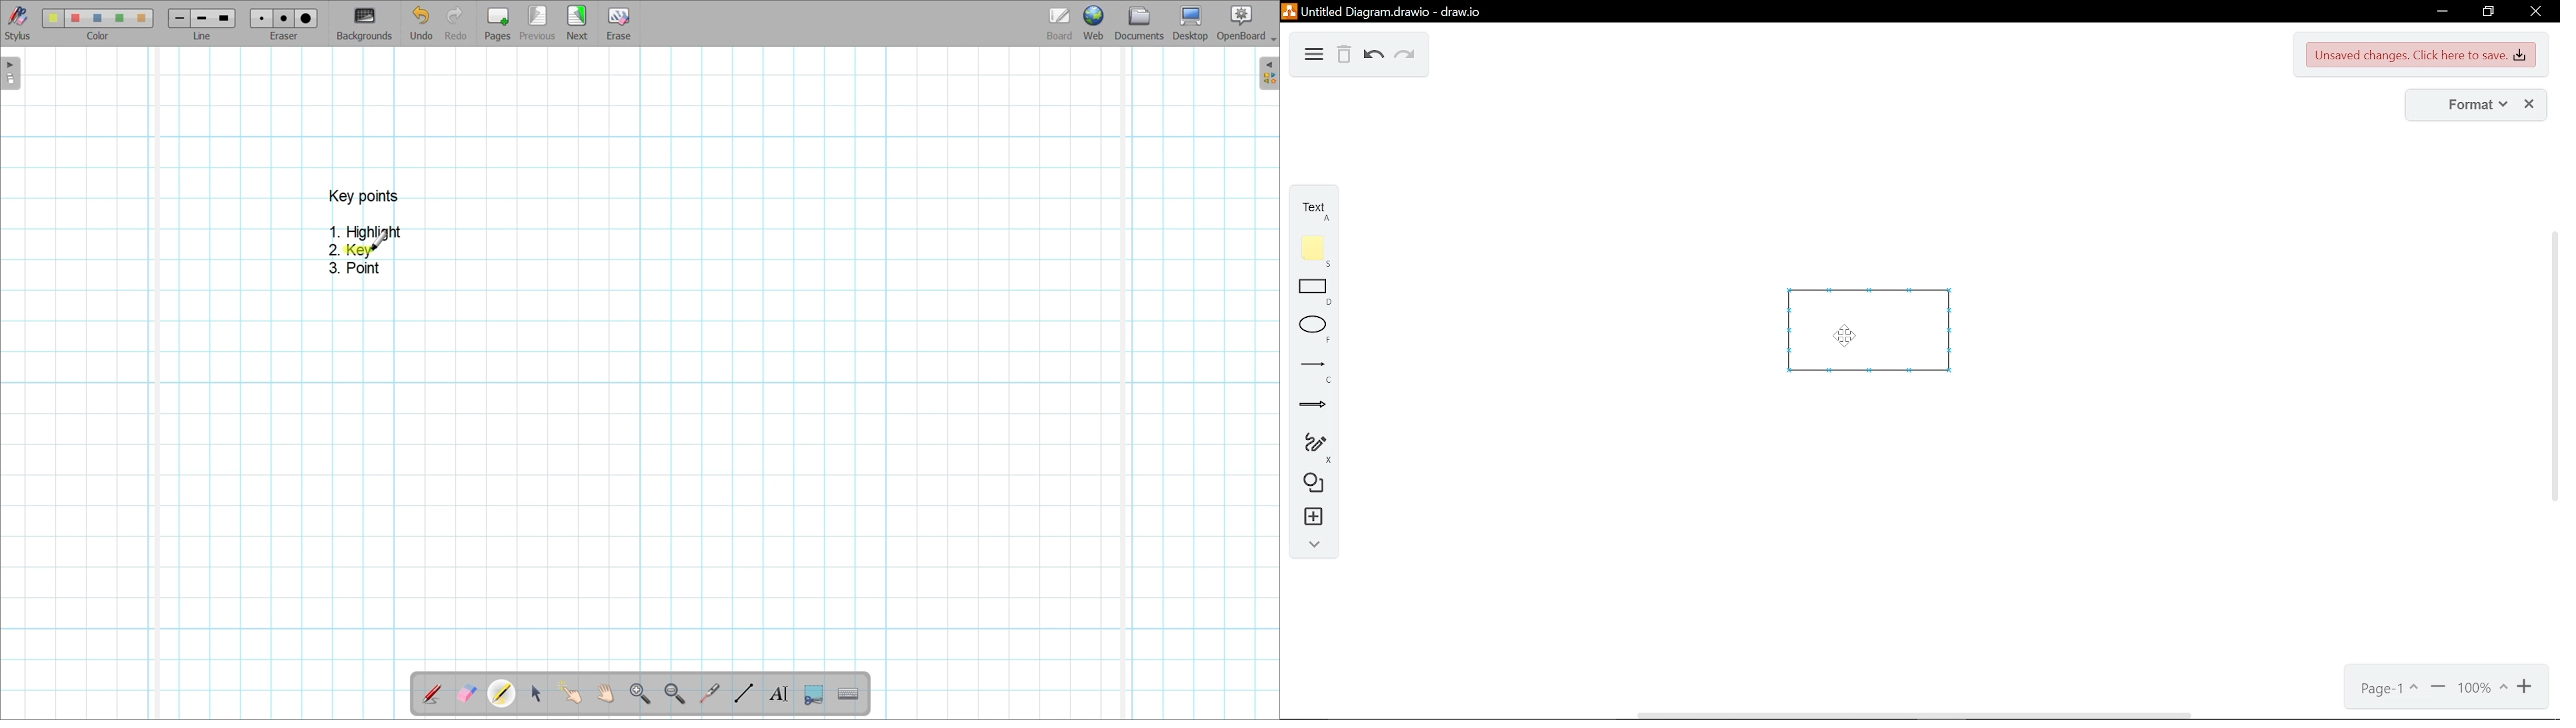 The height and width of the screenshot is (728, 2576). I want to click on cursor, so click(1849, 337).